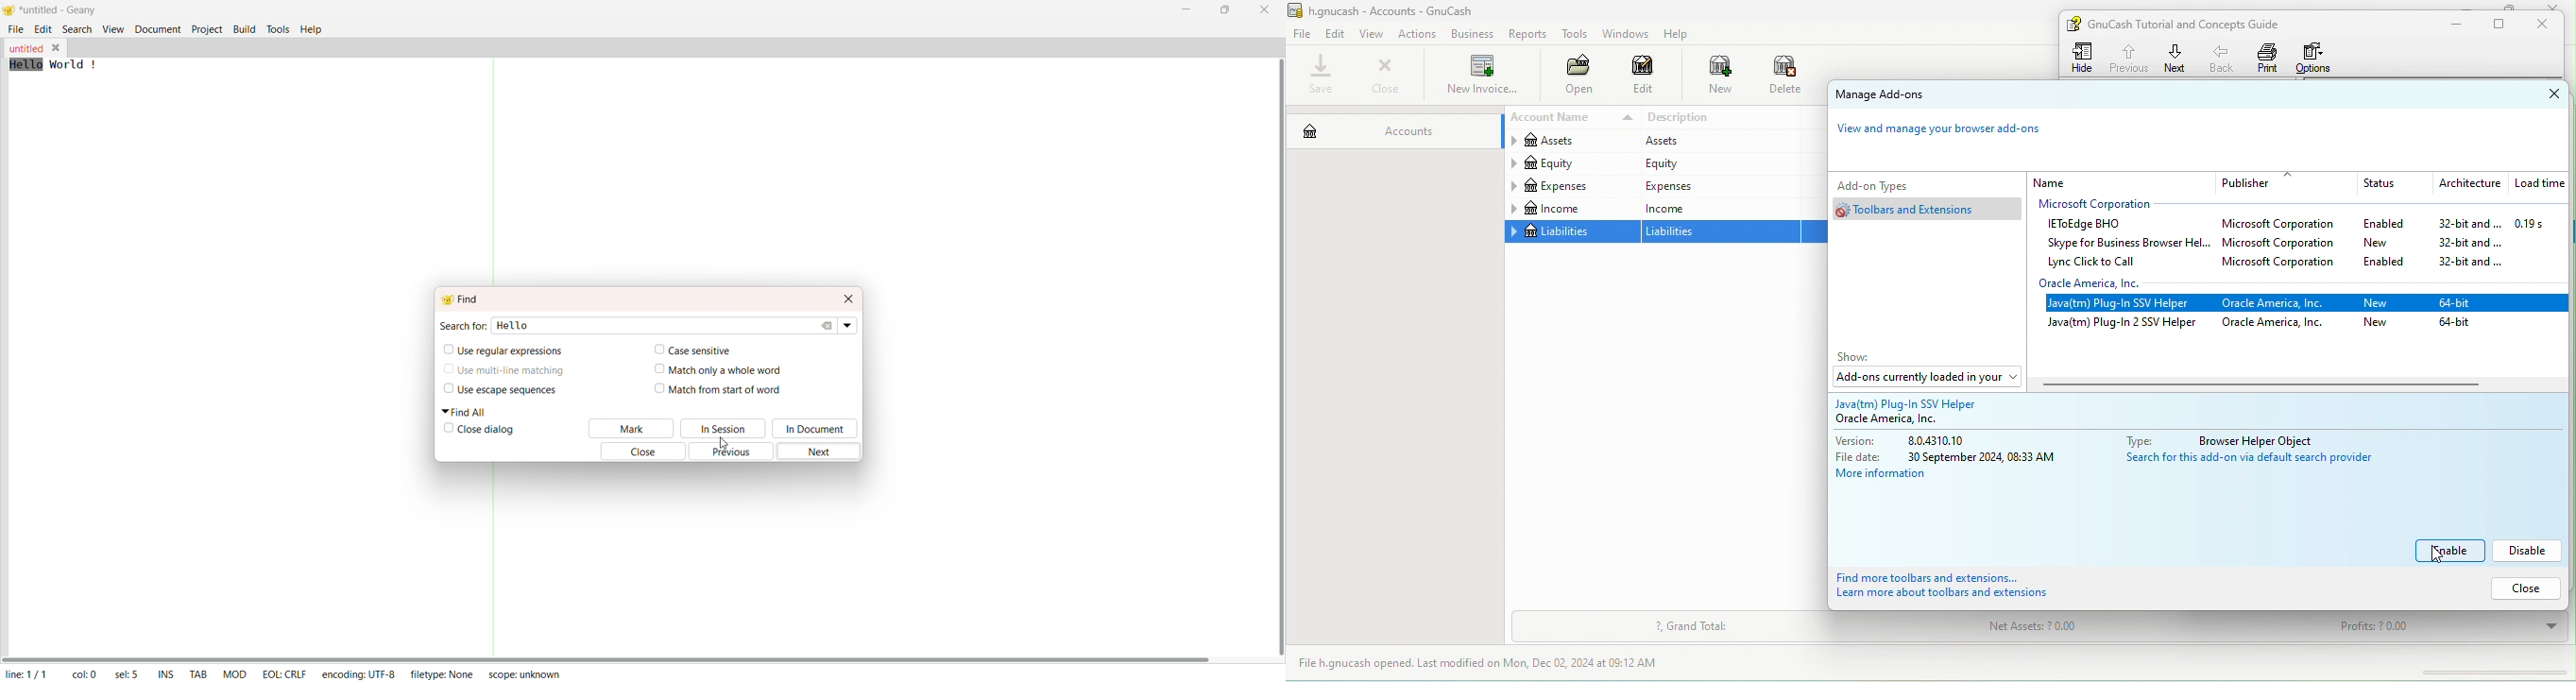 This screenshot has width=2576, height=700. Describe the element at coordinates (2458, 326) in the screenshot. I see `64 bit` at that location.